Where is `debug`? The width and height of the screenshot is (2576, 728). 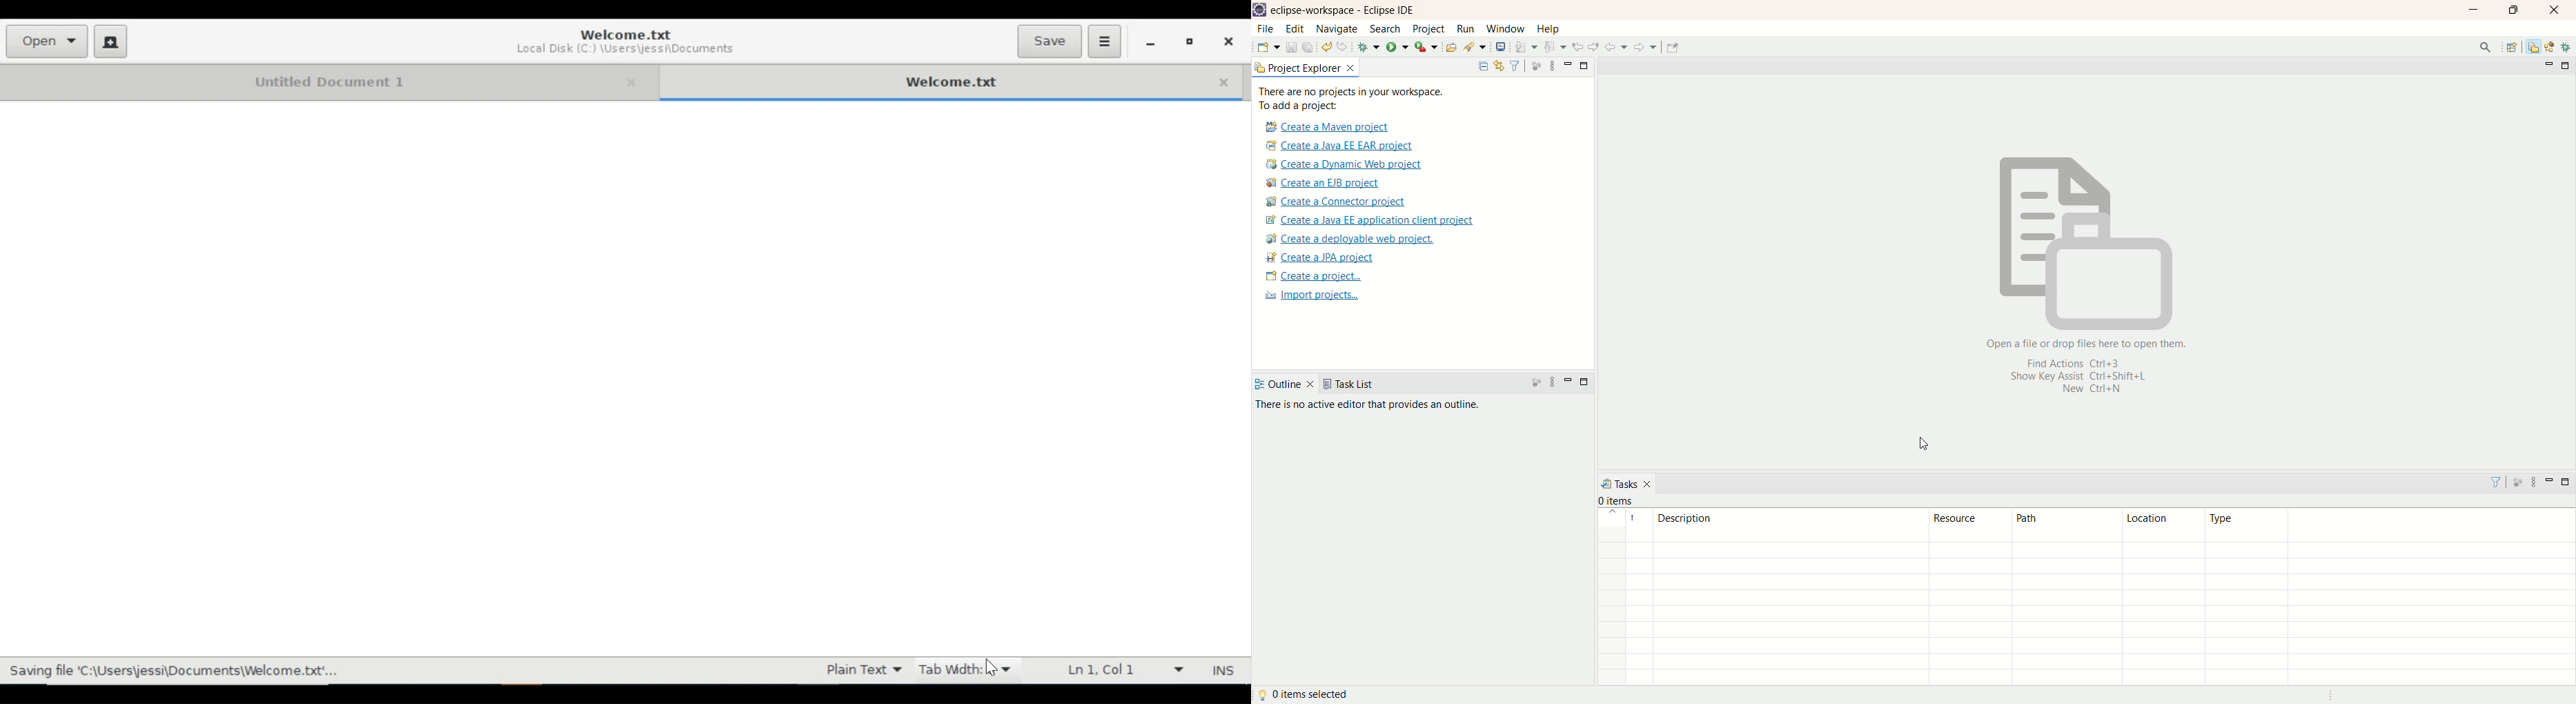 debug is located at coordinates (1370, 47).